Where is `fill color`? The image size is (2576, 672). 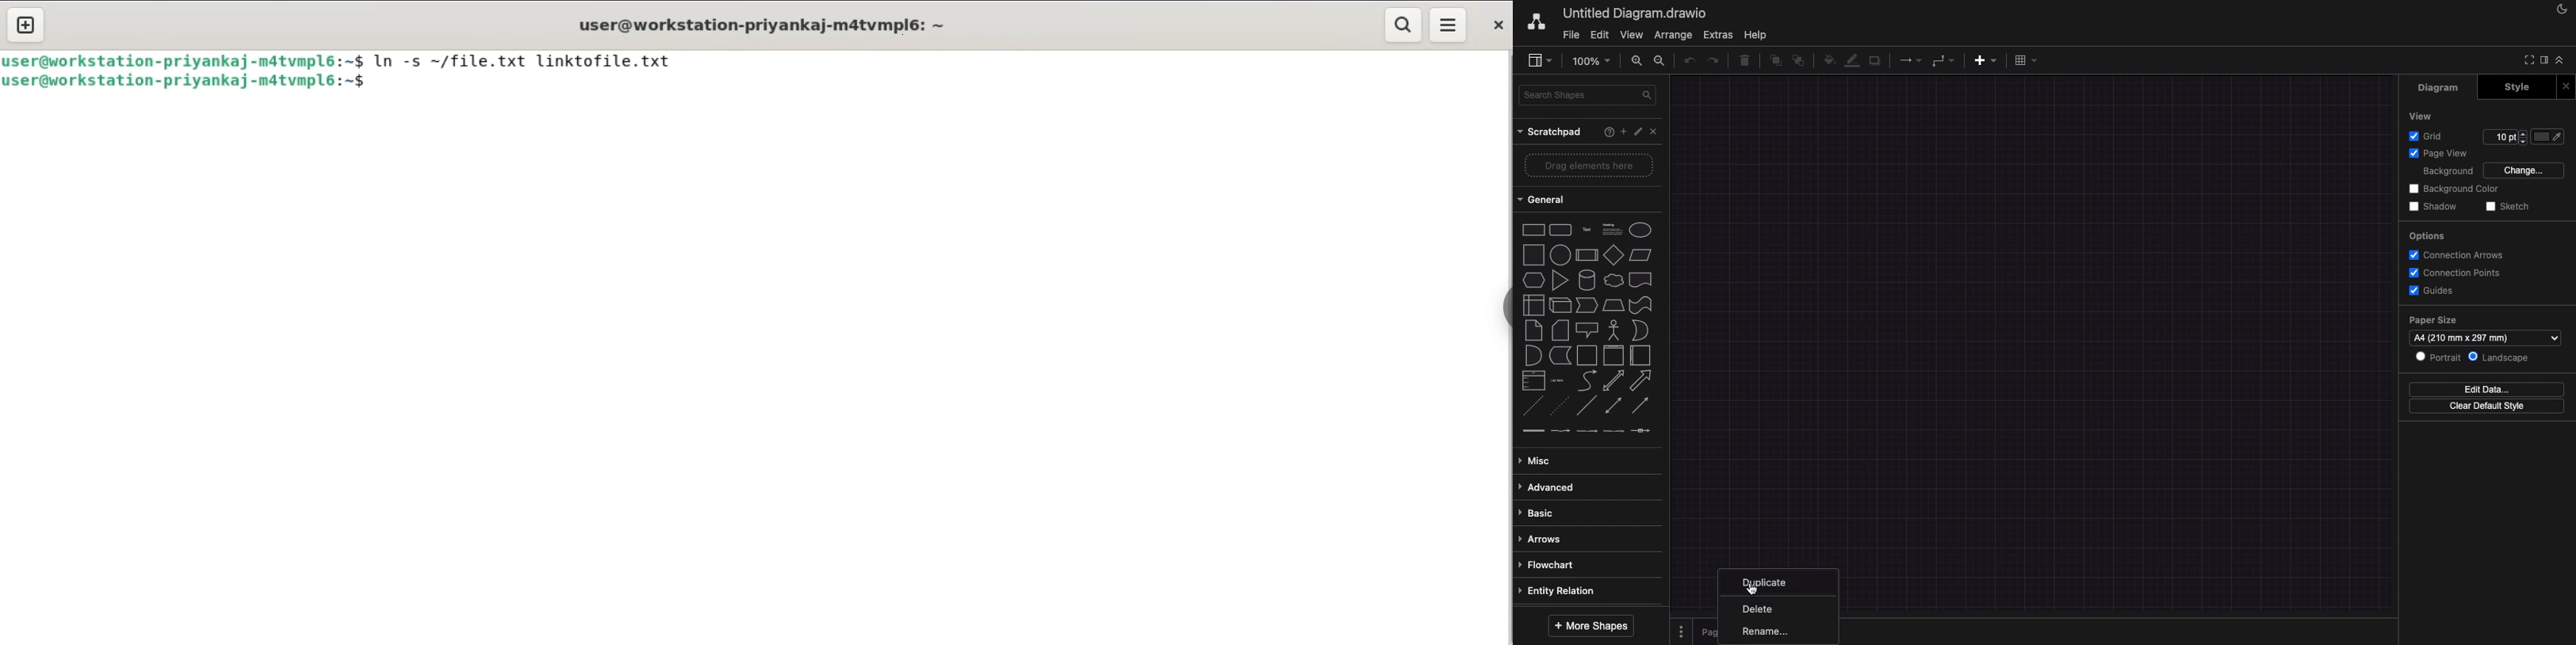
fill color is located at coordinates (1830, 61).